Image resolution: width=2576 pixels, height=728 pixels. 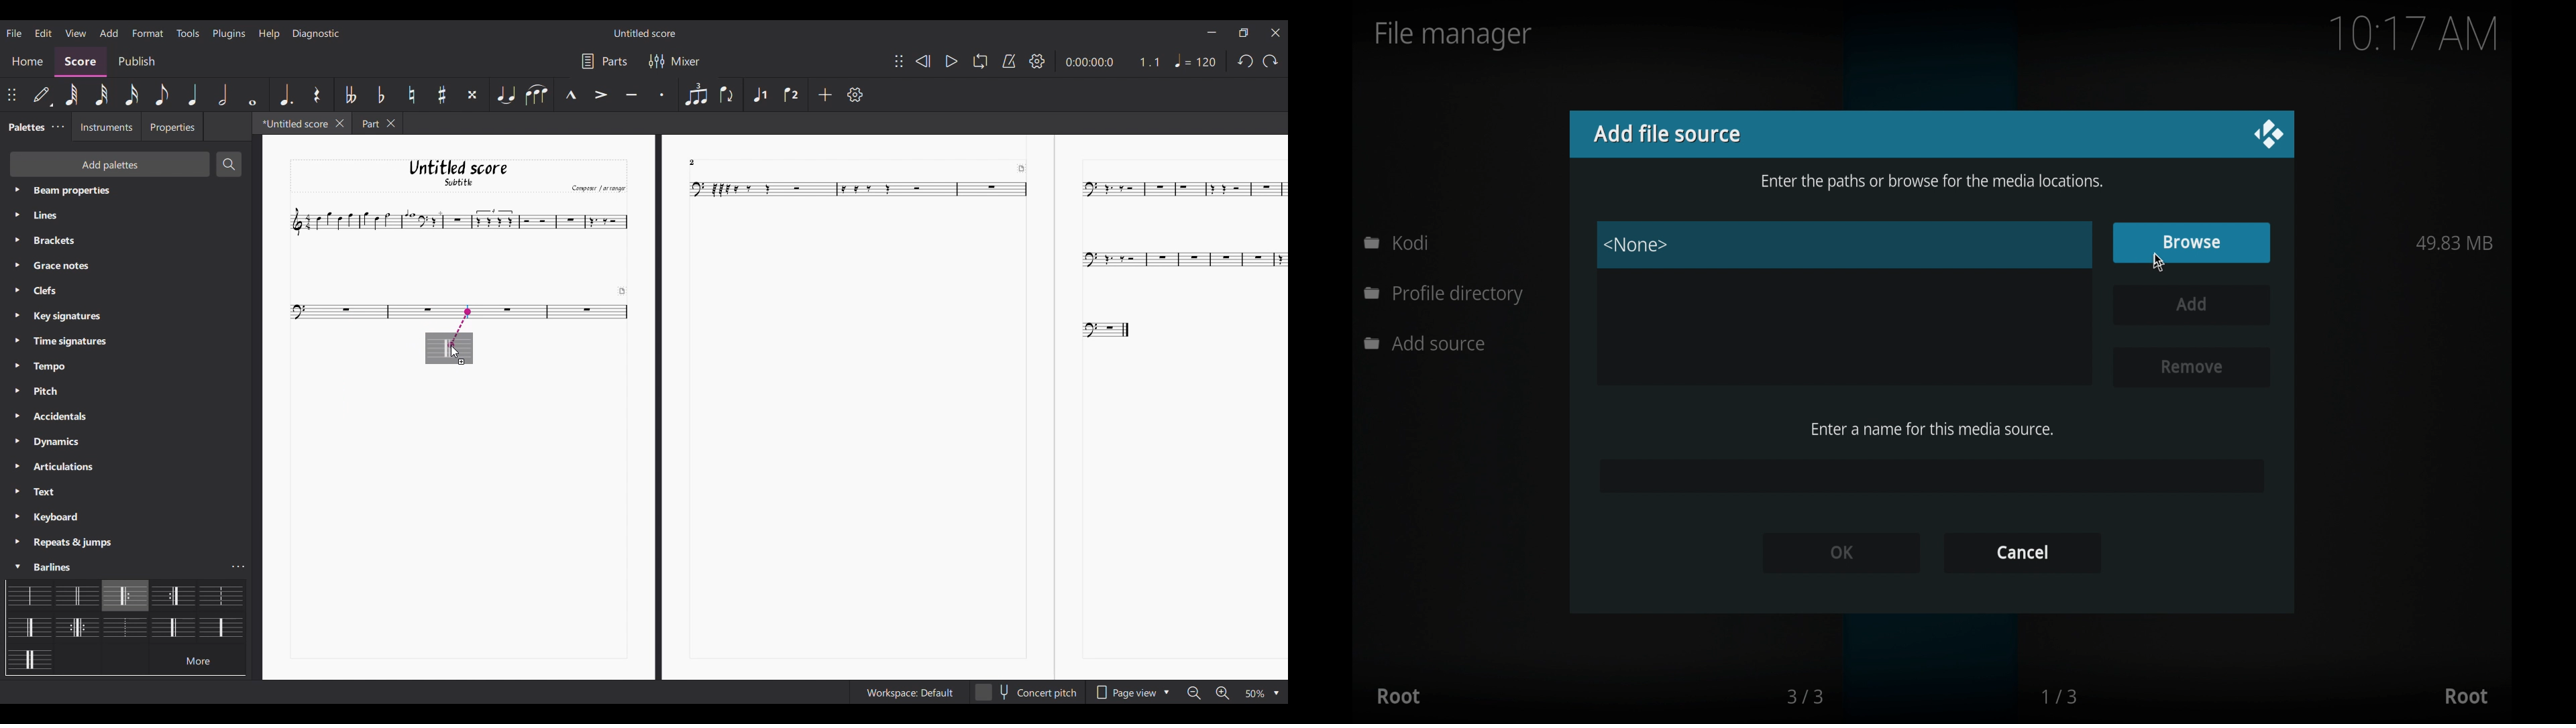 What do you see at coordinates (2024, 554) in the screenshot?
I see `cancel` at bounding box center [2024, 554].